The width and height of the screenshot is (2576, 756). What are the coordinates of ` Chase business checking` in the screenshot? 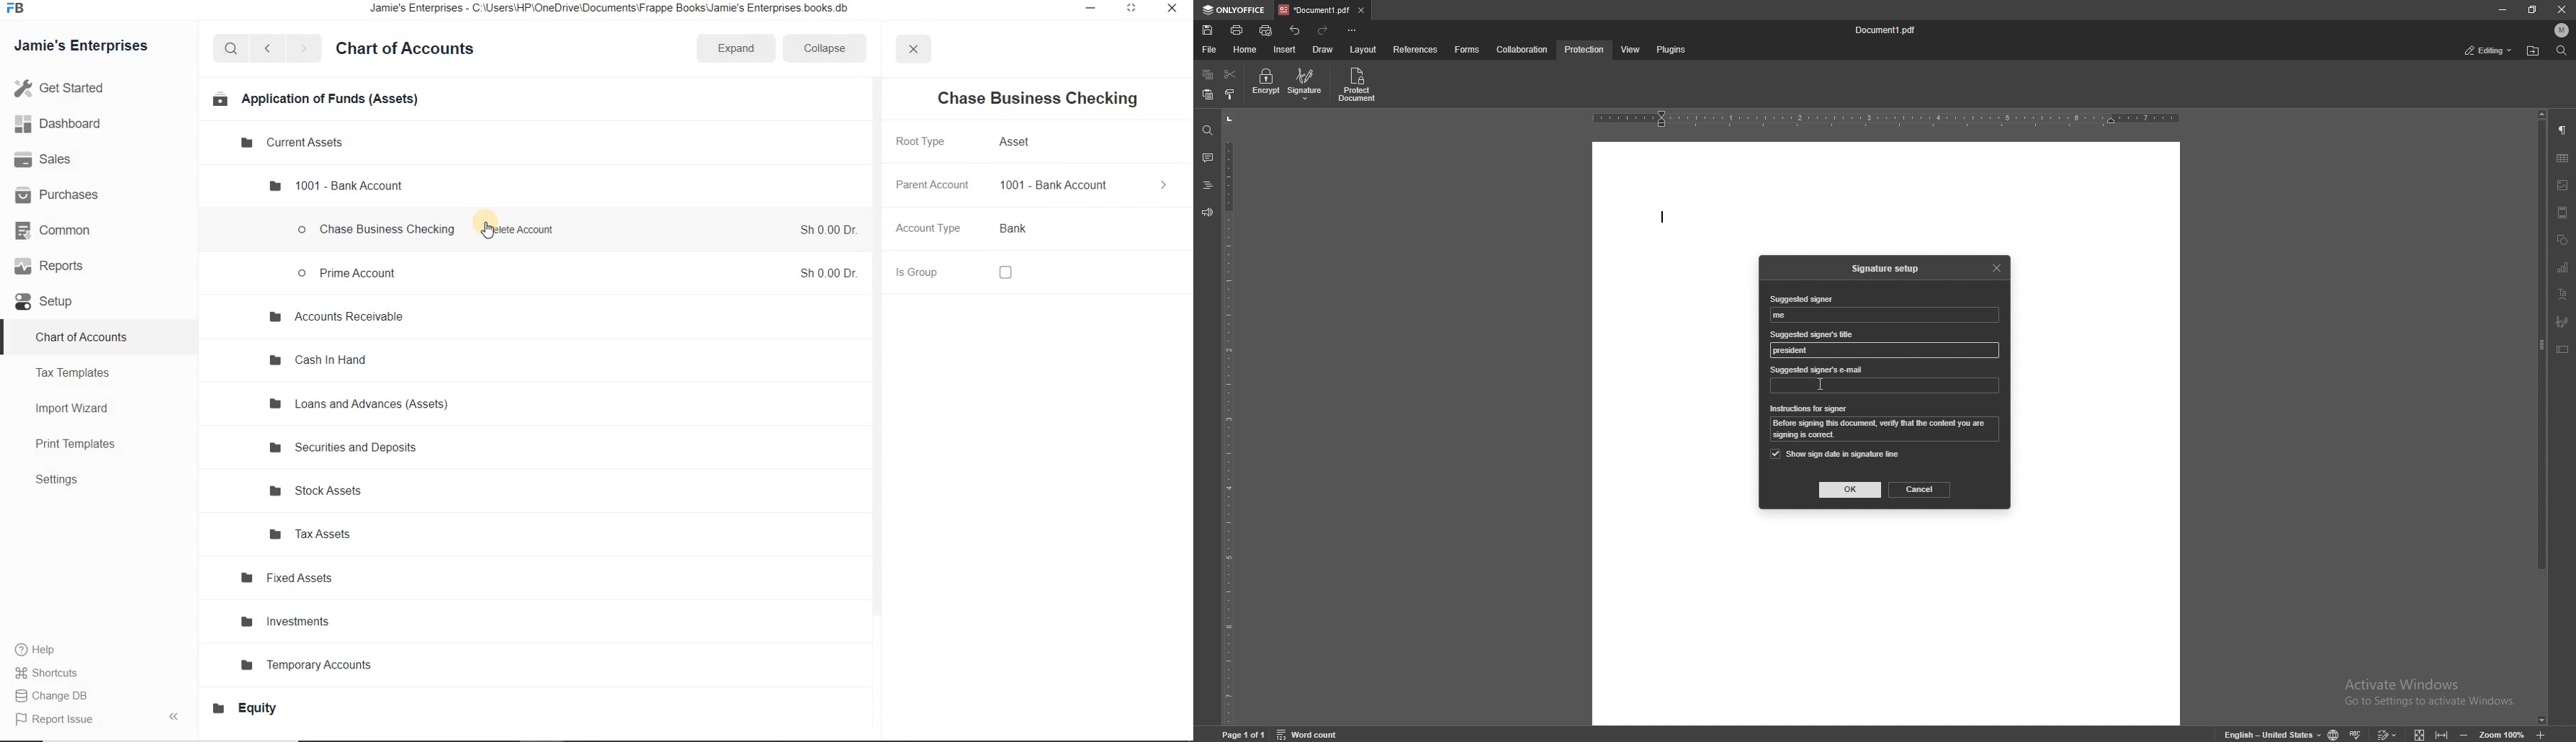 It's located at (377, 232).